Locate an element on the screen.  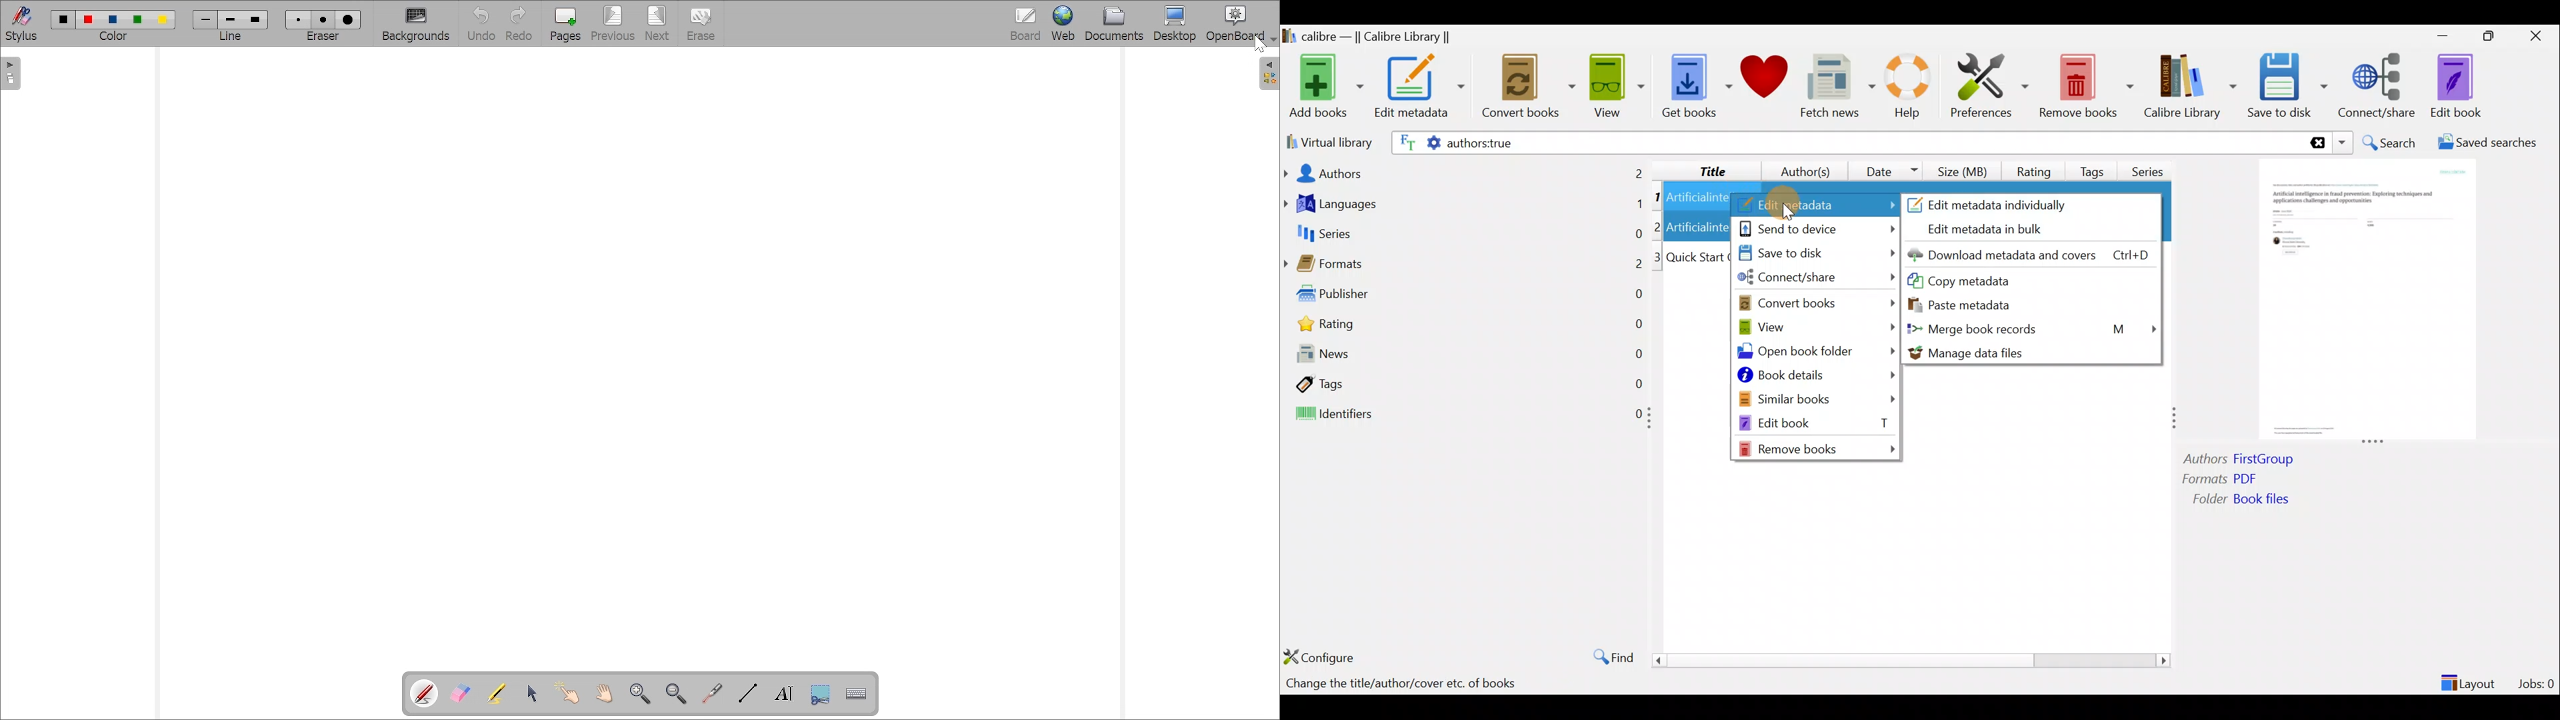
Formats is located at coordinates (1463, 267).